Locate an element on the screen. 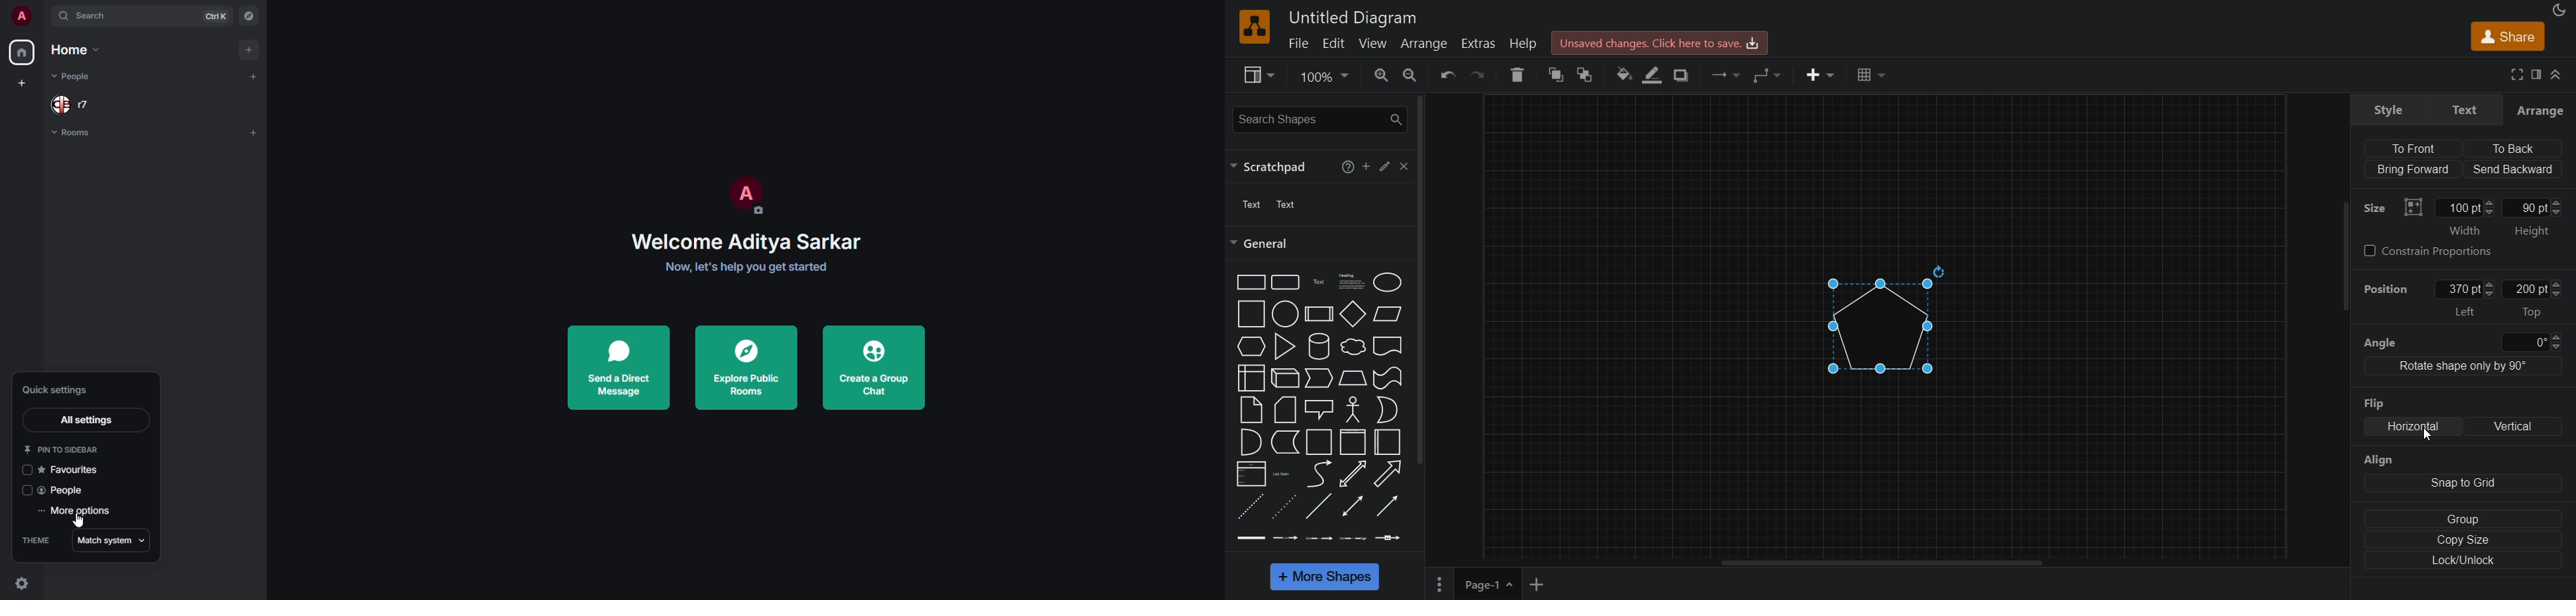 The width and height of the screenshot is (2576, 616). Note is located at coordinates (1251, 411).